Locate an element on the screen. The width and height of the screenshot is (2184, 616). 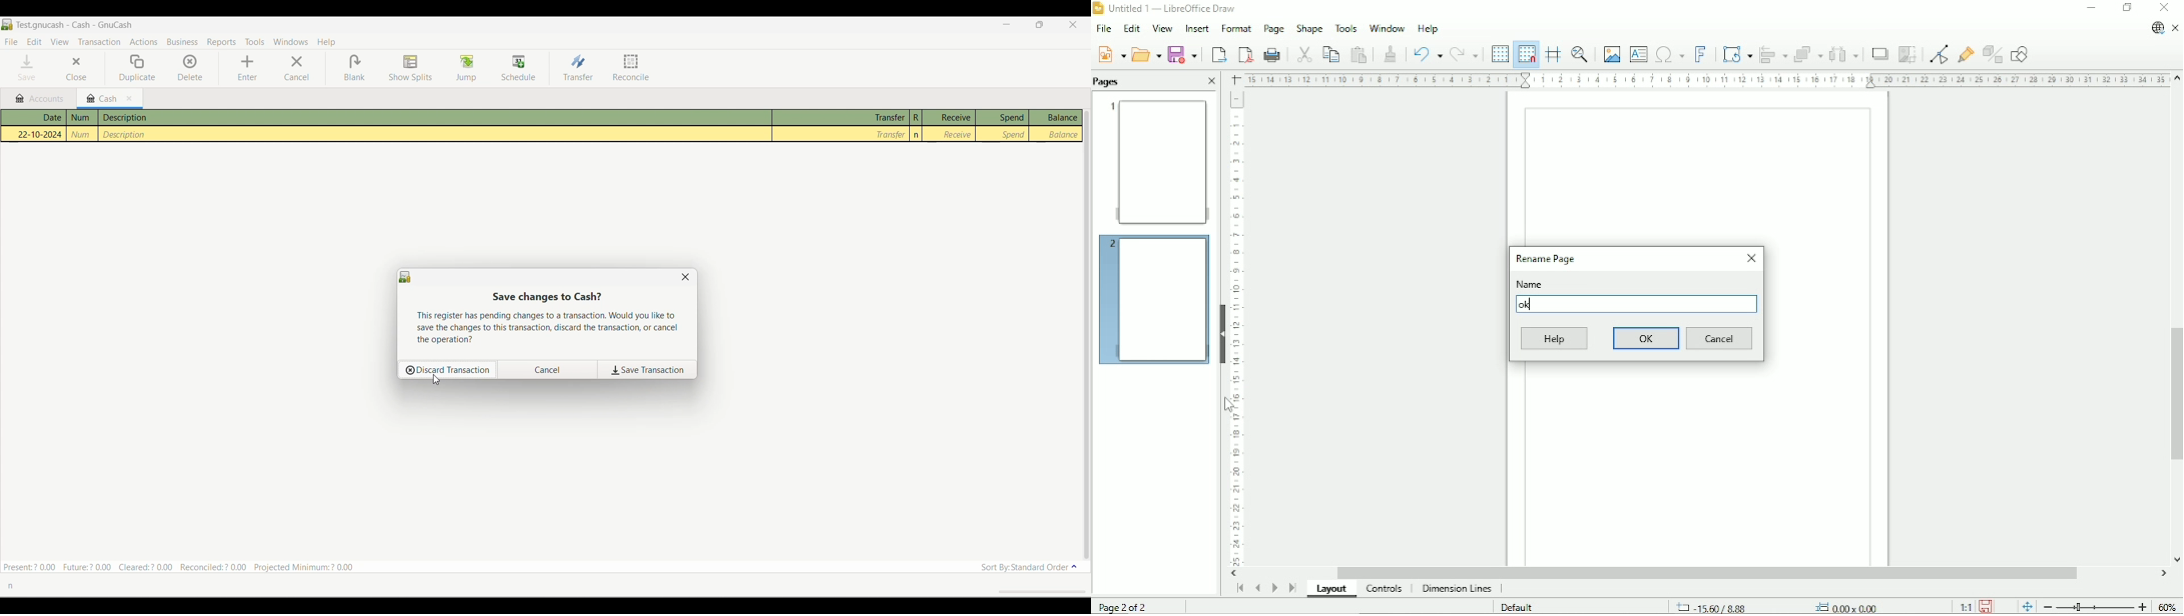
Edit is located at coordinates (1130, 29).